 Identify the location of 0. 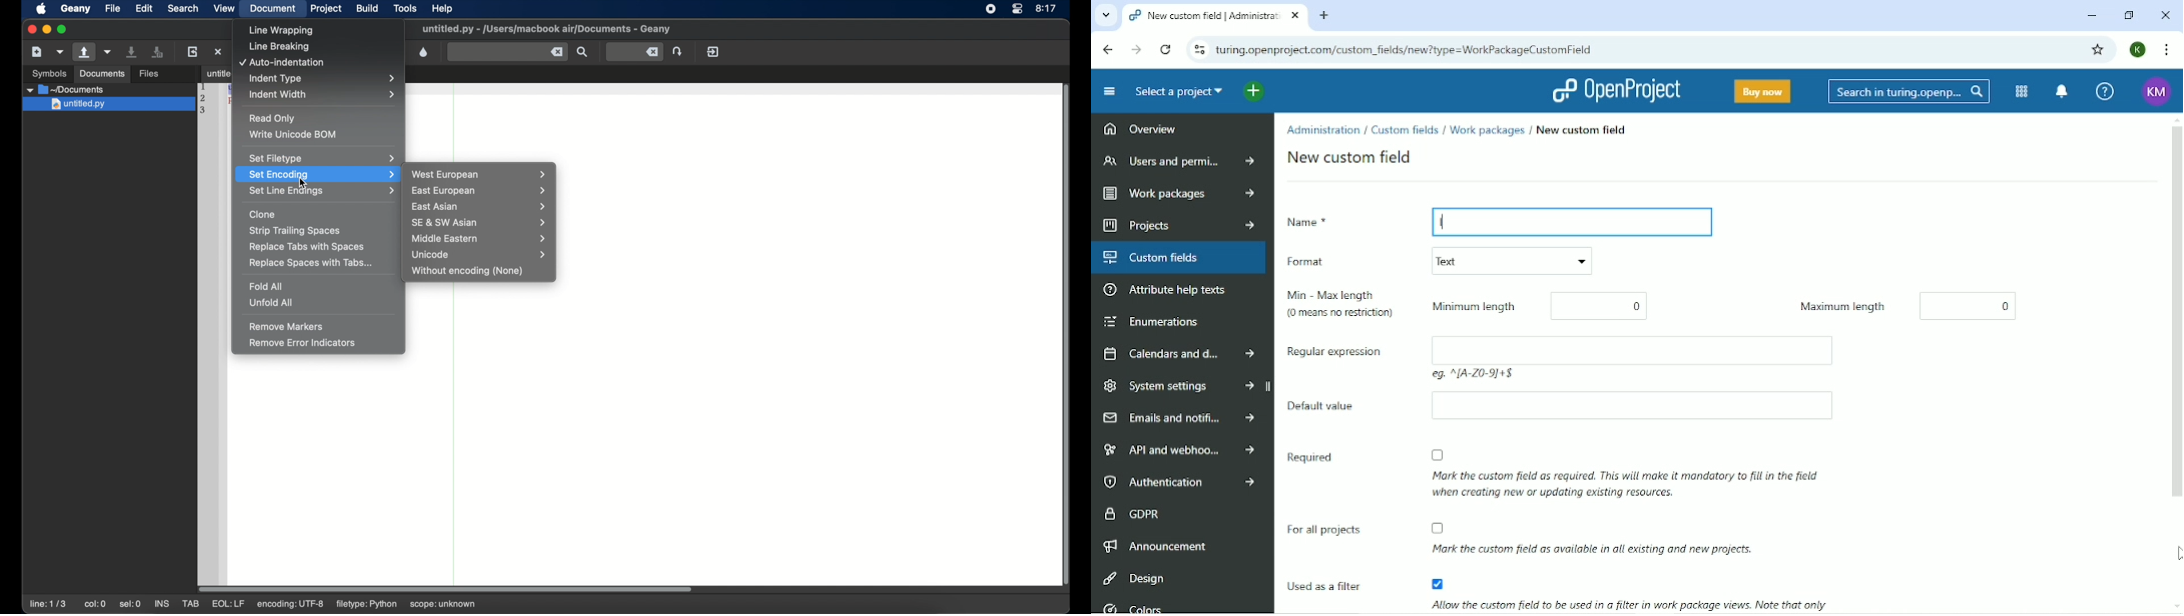
(1972, 304).